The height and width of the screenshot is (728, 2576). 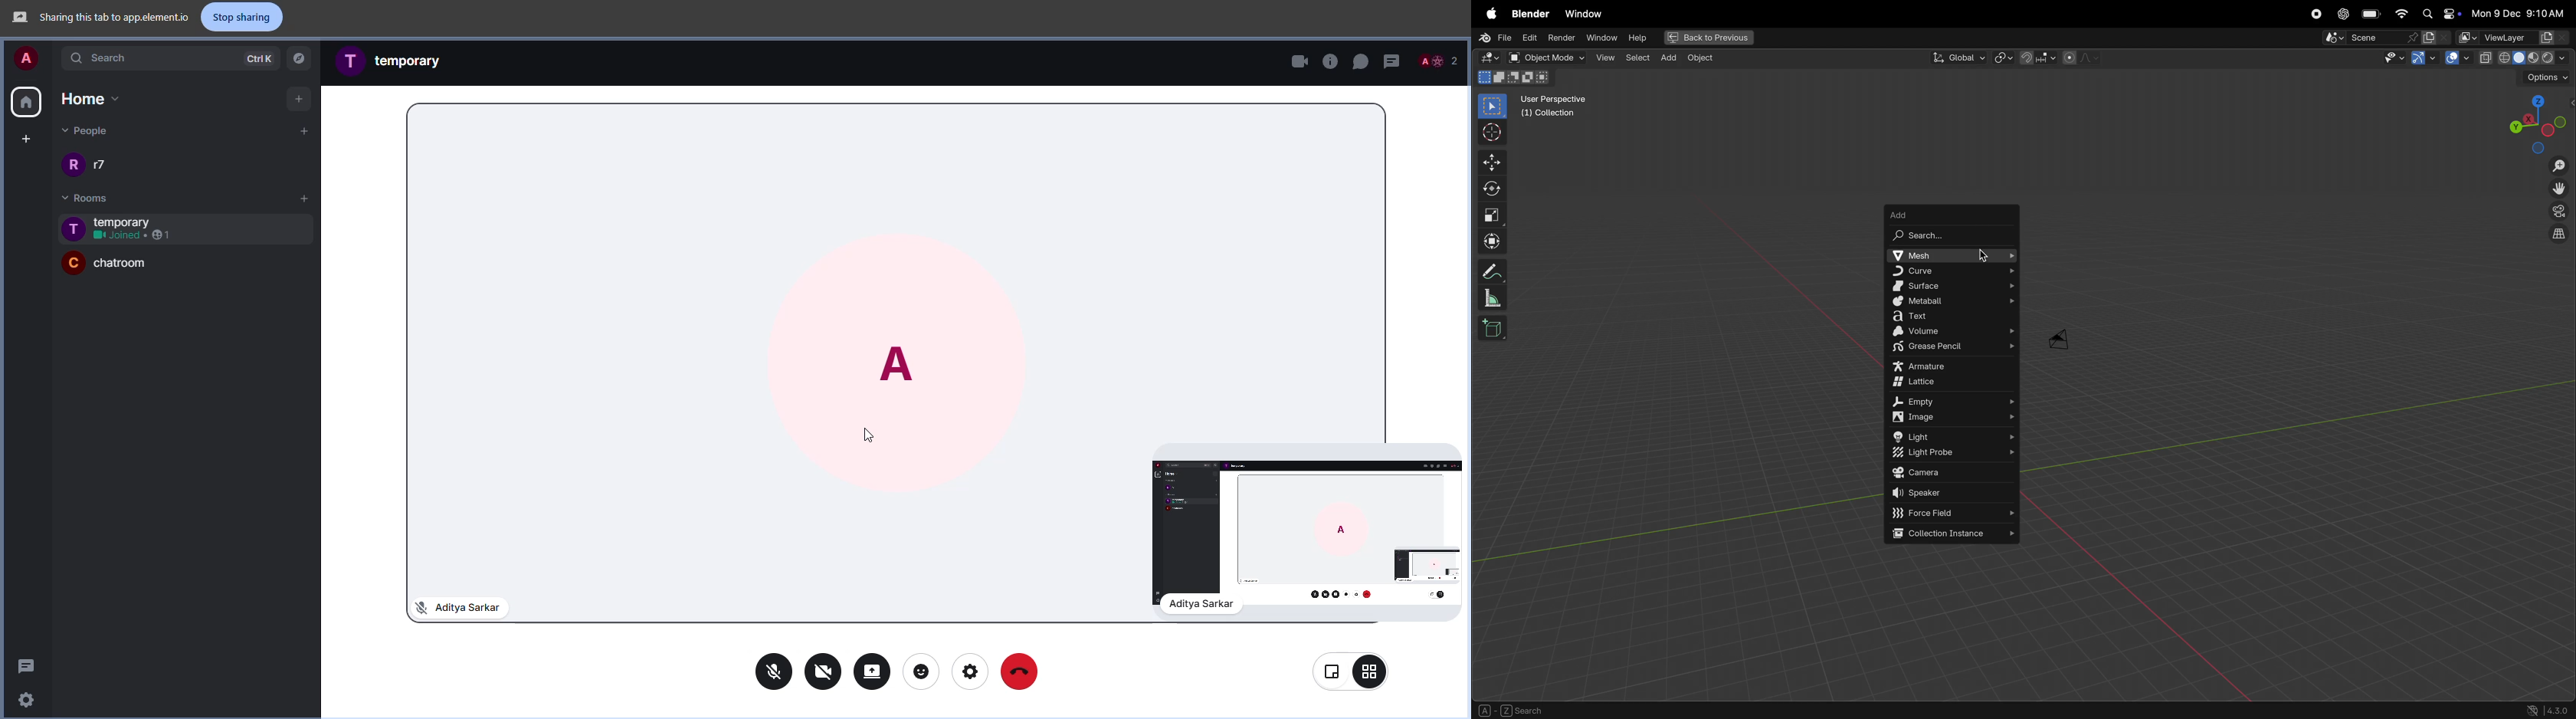 What do you see at coordinates (2536, 122) in the screenshot?
I see `view point` at bounding box center [2536, 122].